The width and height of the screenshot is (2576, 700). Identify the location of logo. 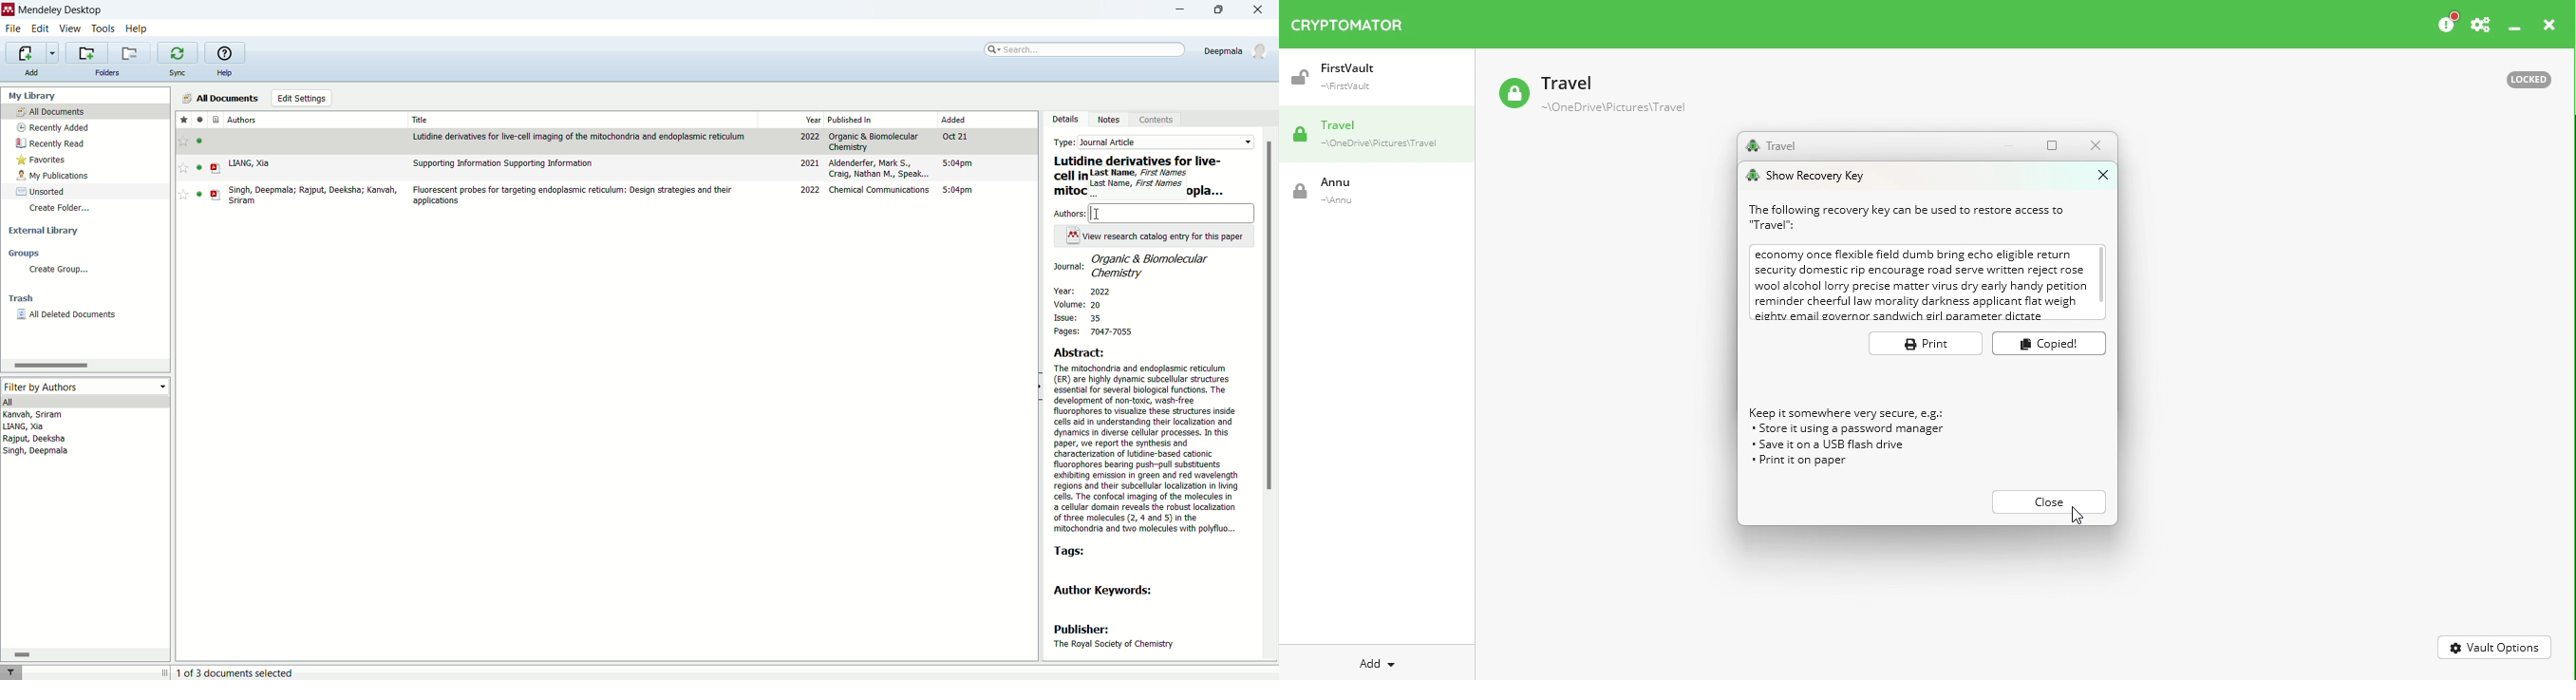
(8, 10).